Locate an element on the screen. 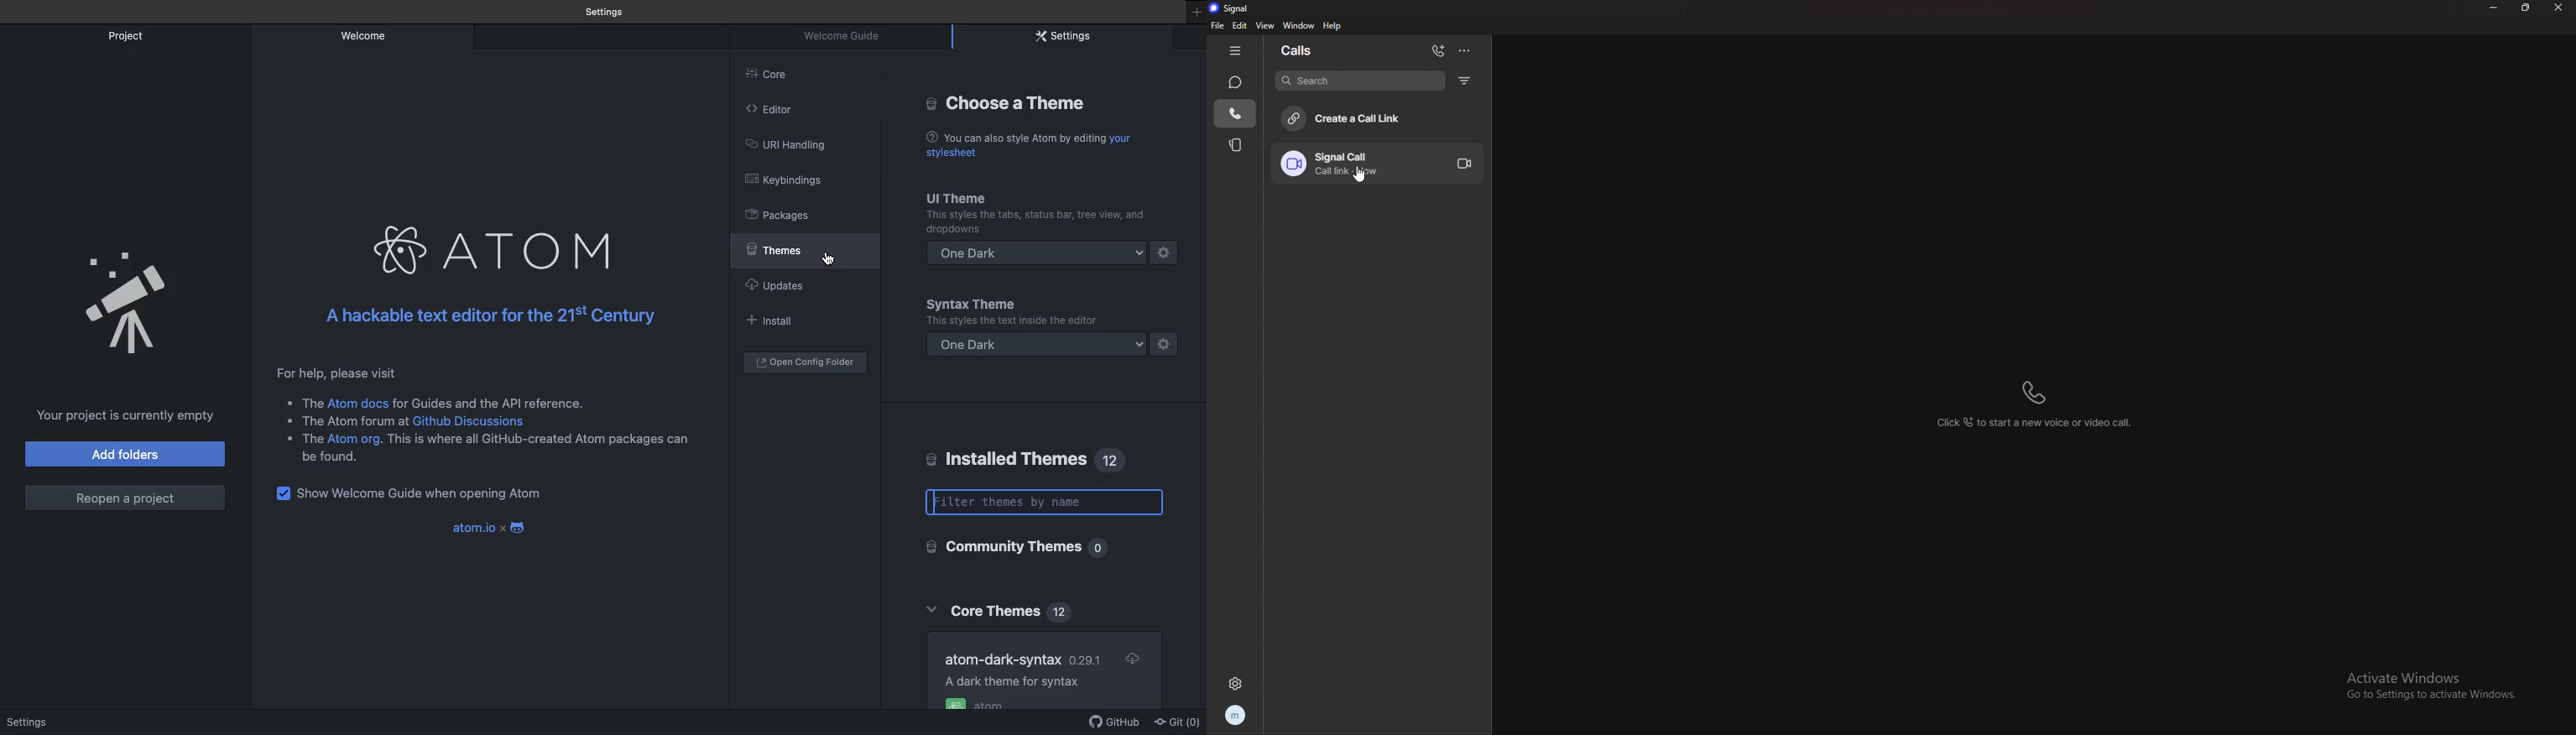  view is located at coordinates (1267, 25).